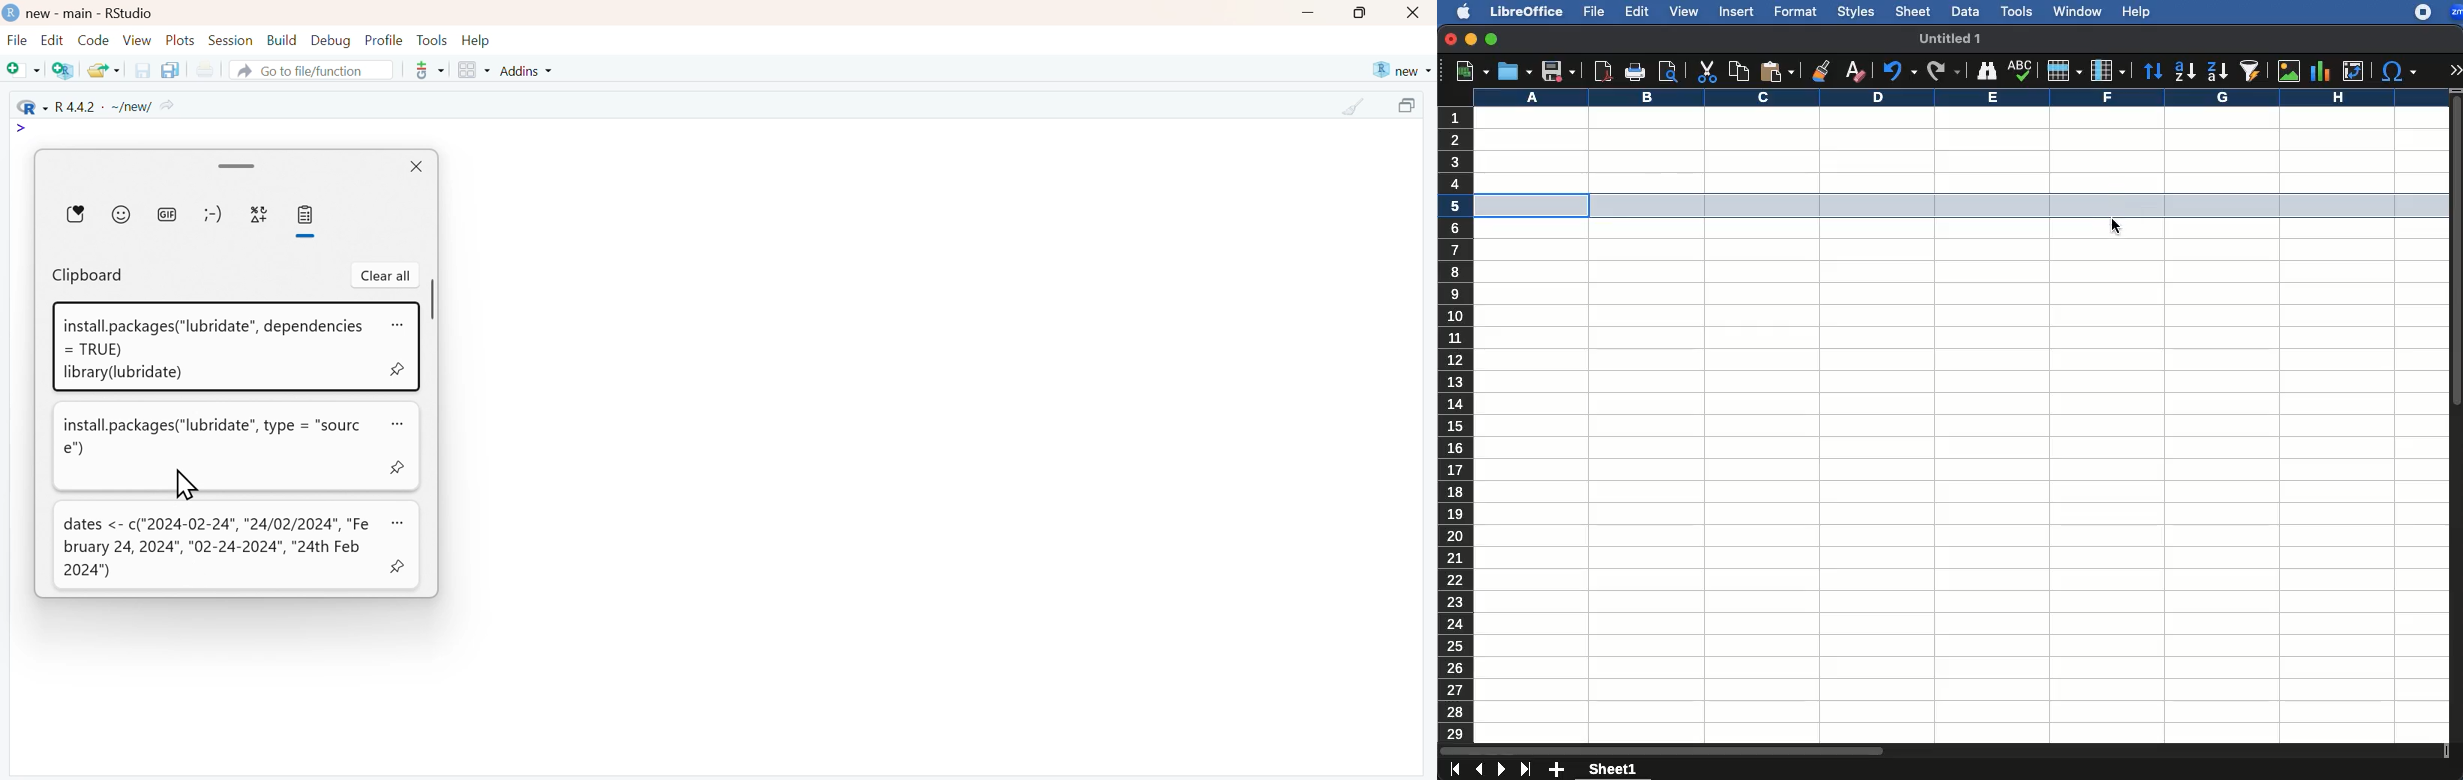 This screenshot has width=2464, height=784. Describe the element at coordinates (1557, 771) in the screenshot. I see `add` at that location.